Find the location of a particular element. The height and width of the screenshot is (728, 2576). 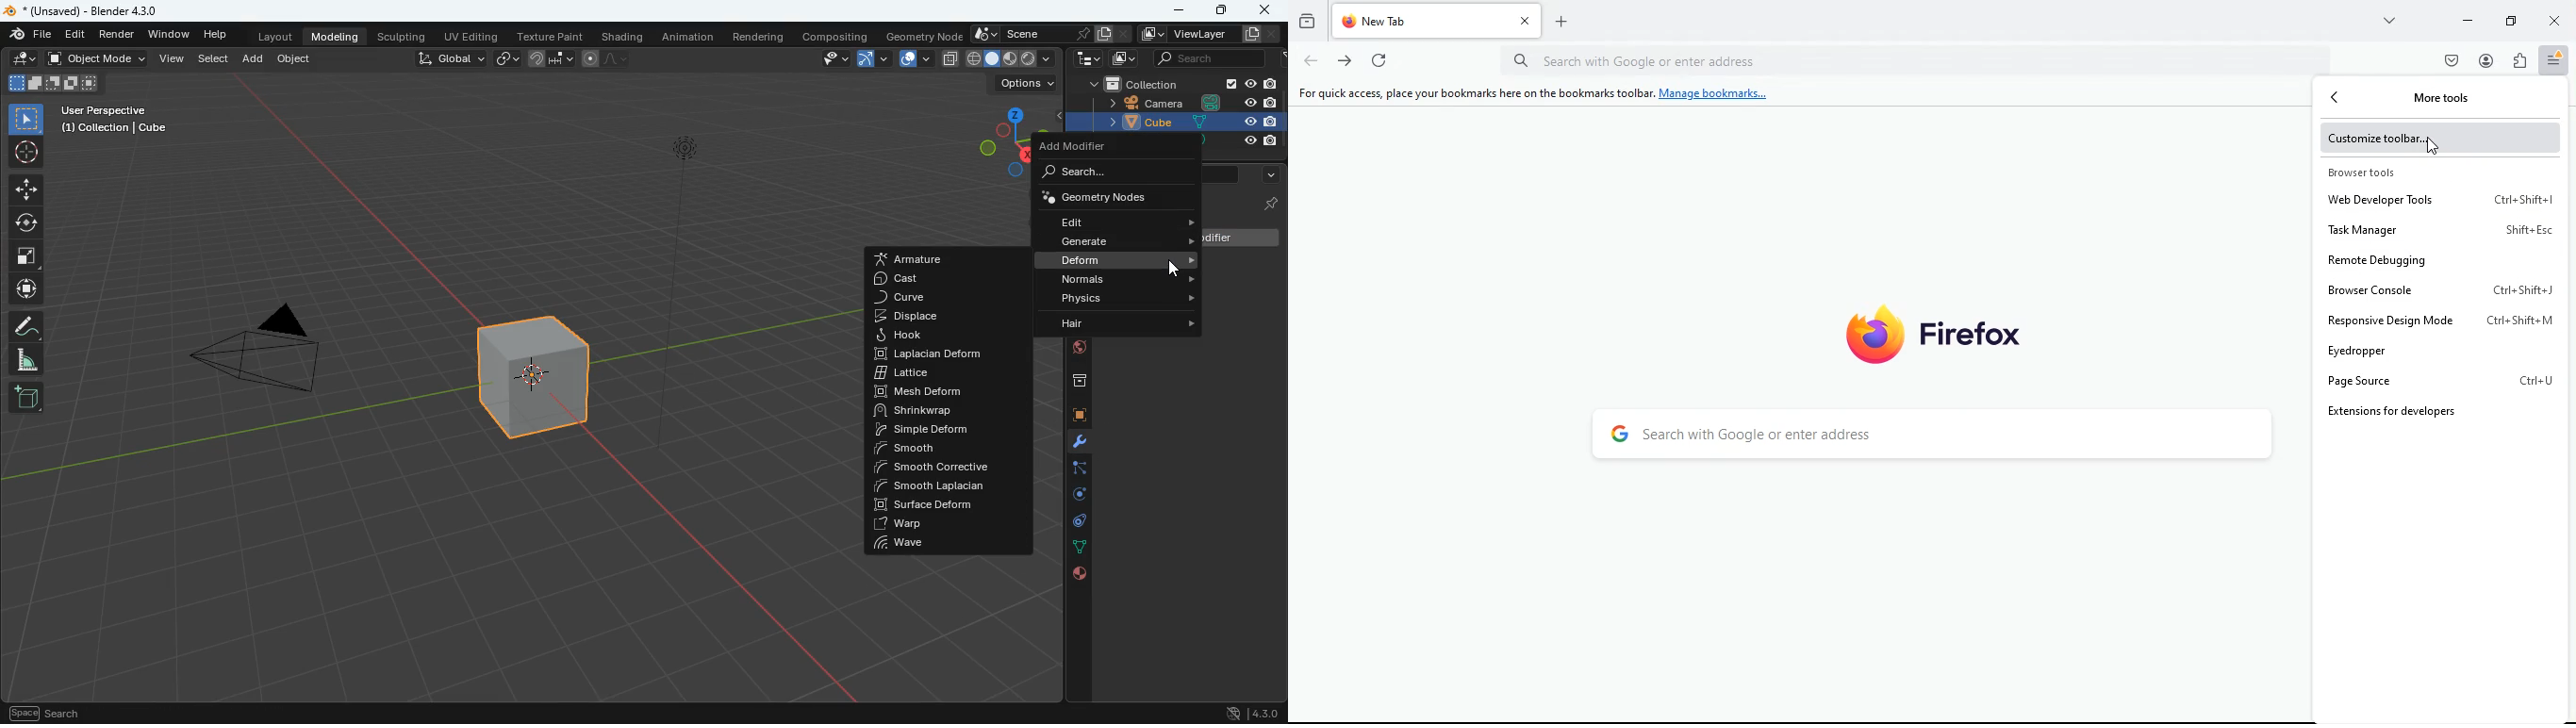

control is located at coordinates (1075, 523).